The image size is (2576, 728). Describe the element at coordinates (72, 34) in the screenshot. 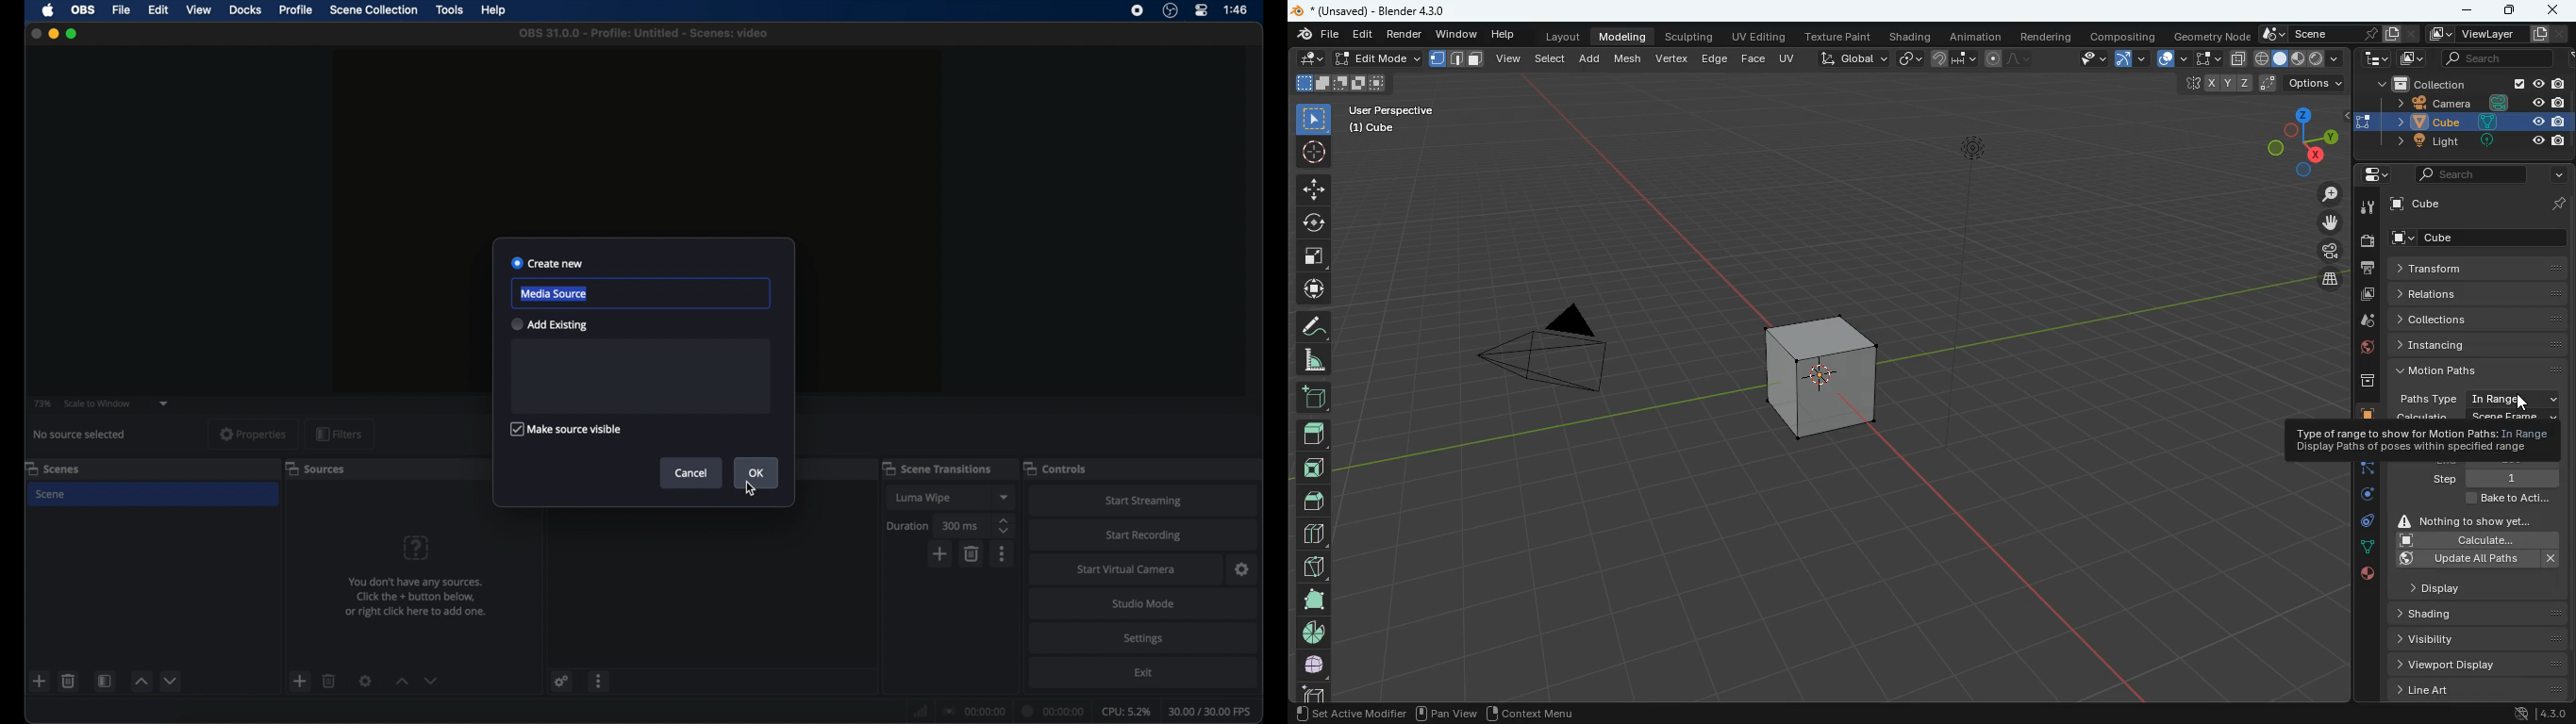

I see `maximize` at that location.